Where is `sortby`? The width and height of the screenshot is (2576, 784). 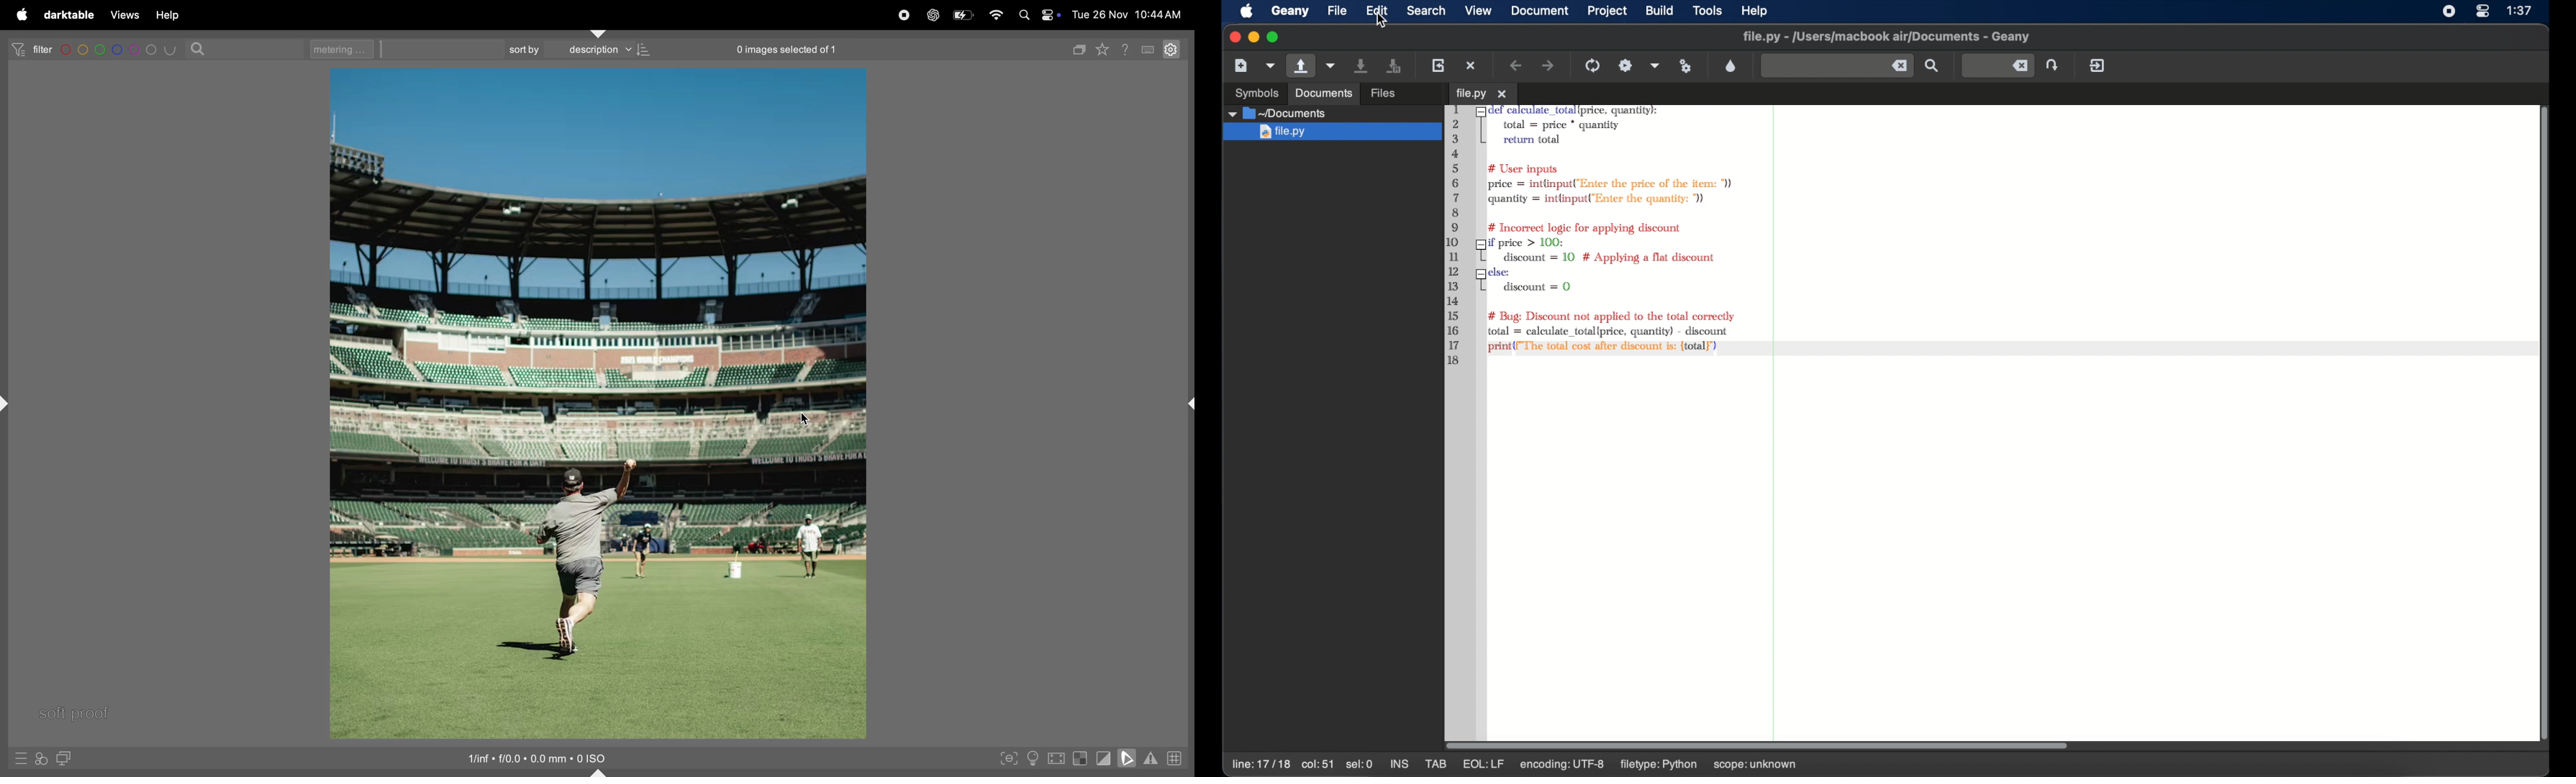 sortby is located at coordinates (521, 50).